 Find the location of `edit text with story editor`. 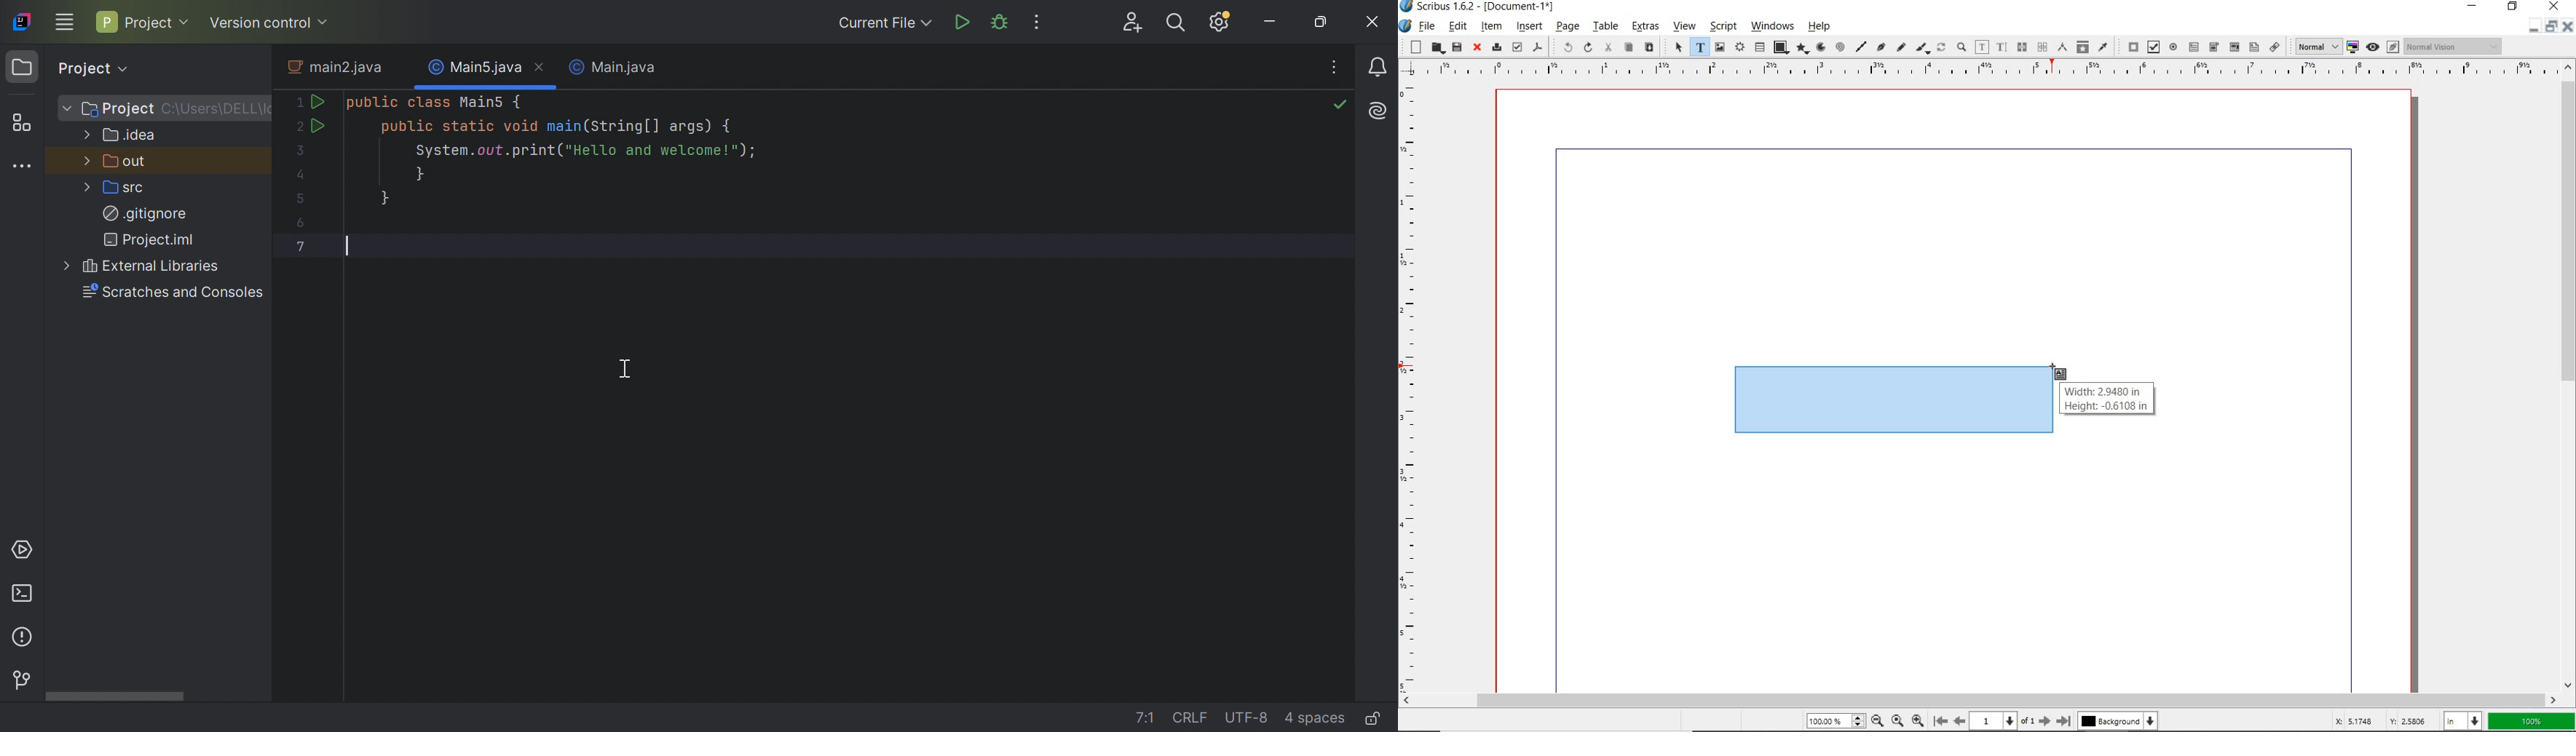

edit text with story editor is located at coordinates (2001, 47).